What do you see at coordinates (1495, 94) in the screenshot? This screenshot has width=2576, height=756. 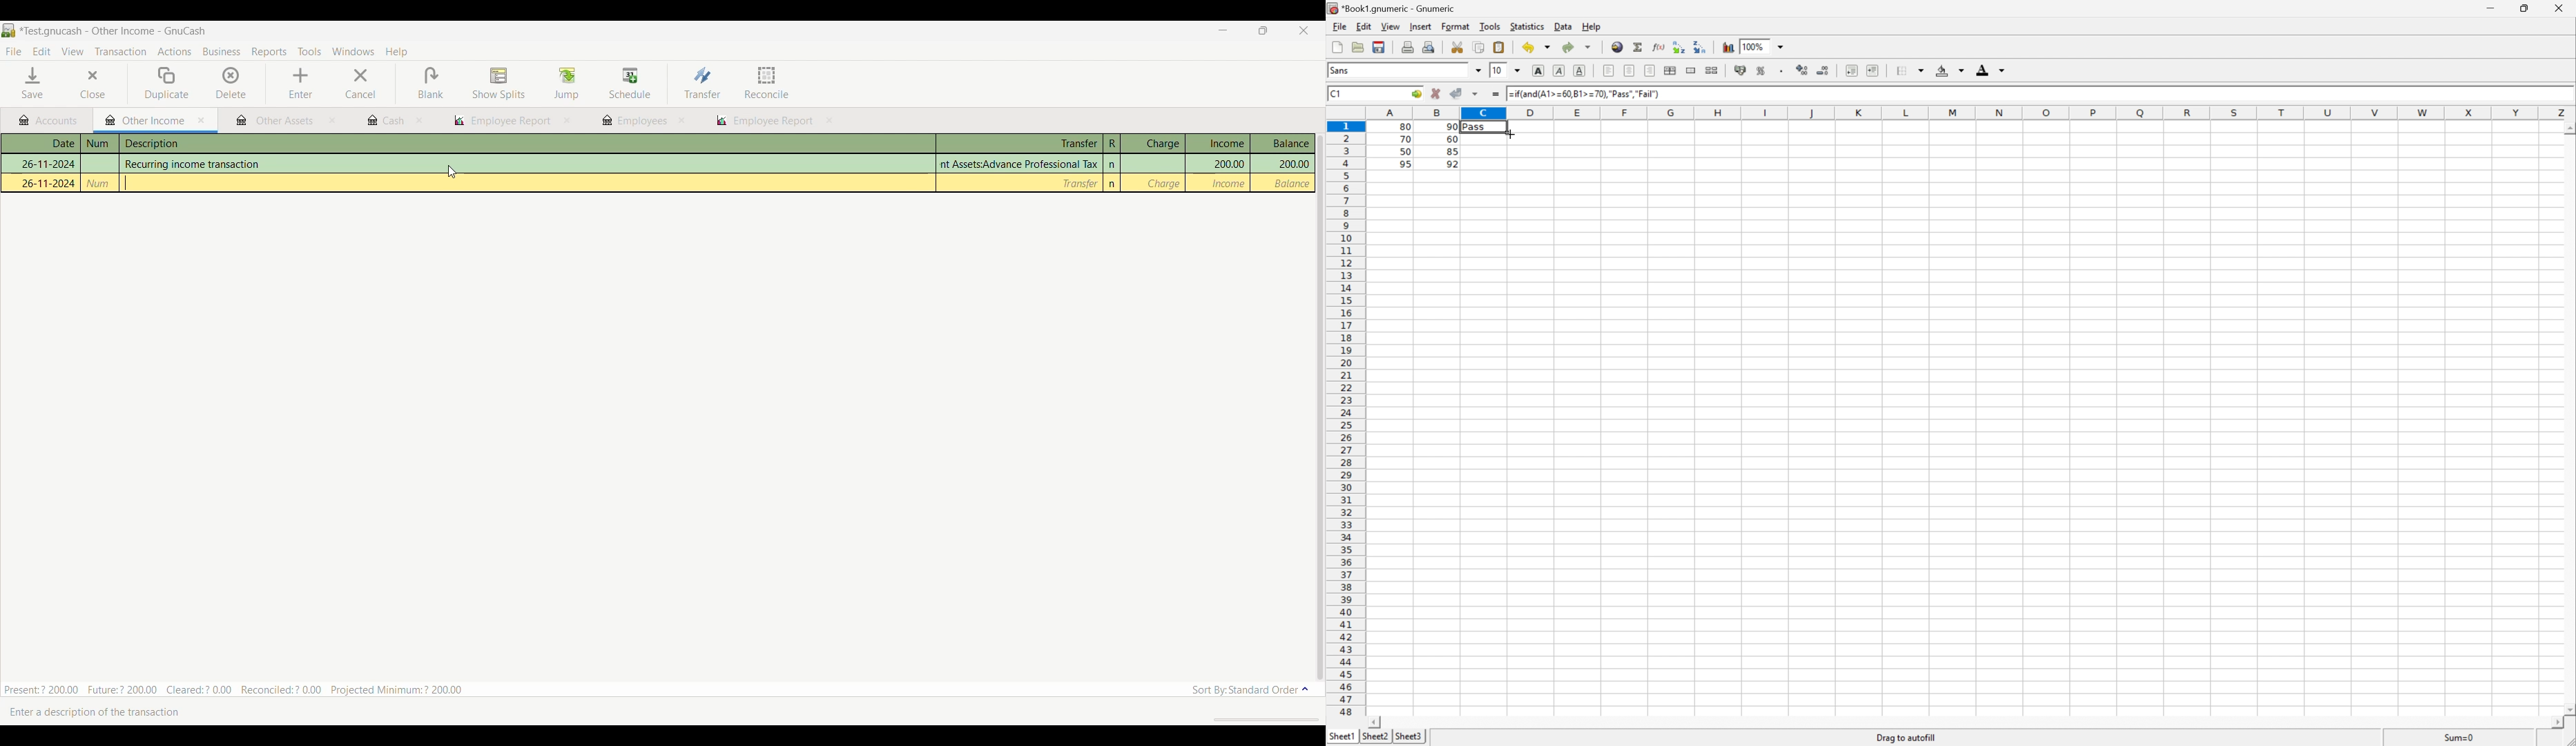 I see `Enter formula` at bounding box center [1495, 94].